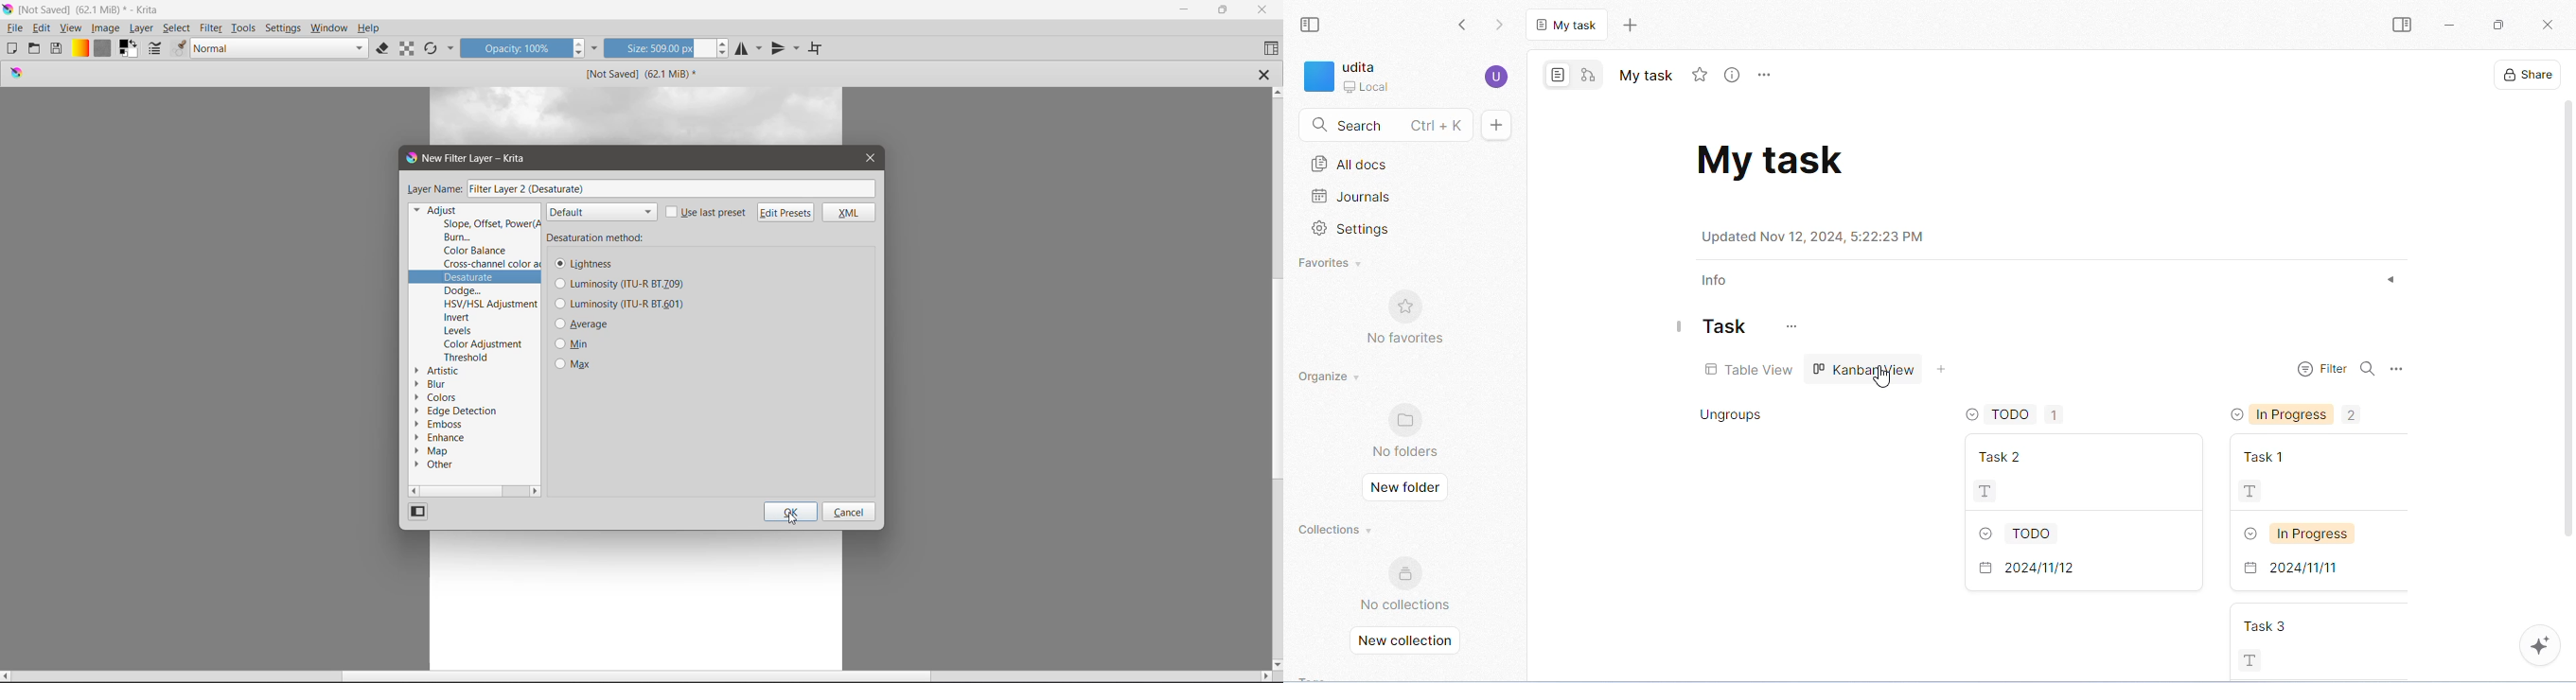 The width and height of the screenshot is (2576, 700). What do you see at coordinates (2081, 490) in the screenshot?
I see `T` at bounding box center [2081, 490].